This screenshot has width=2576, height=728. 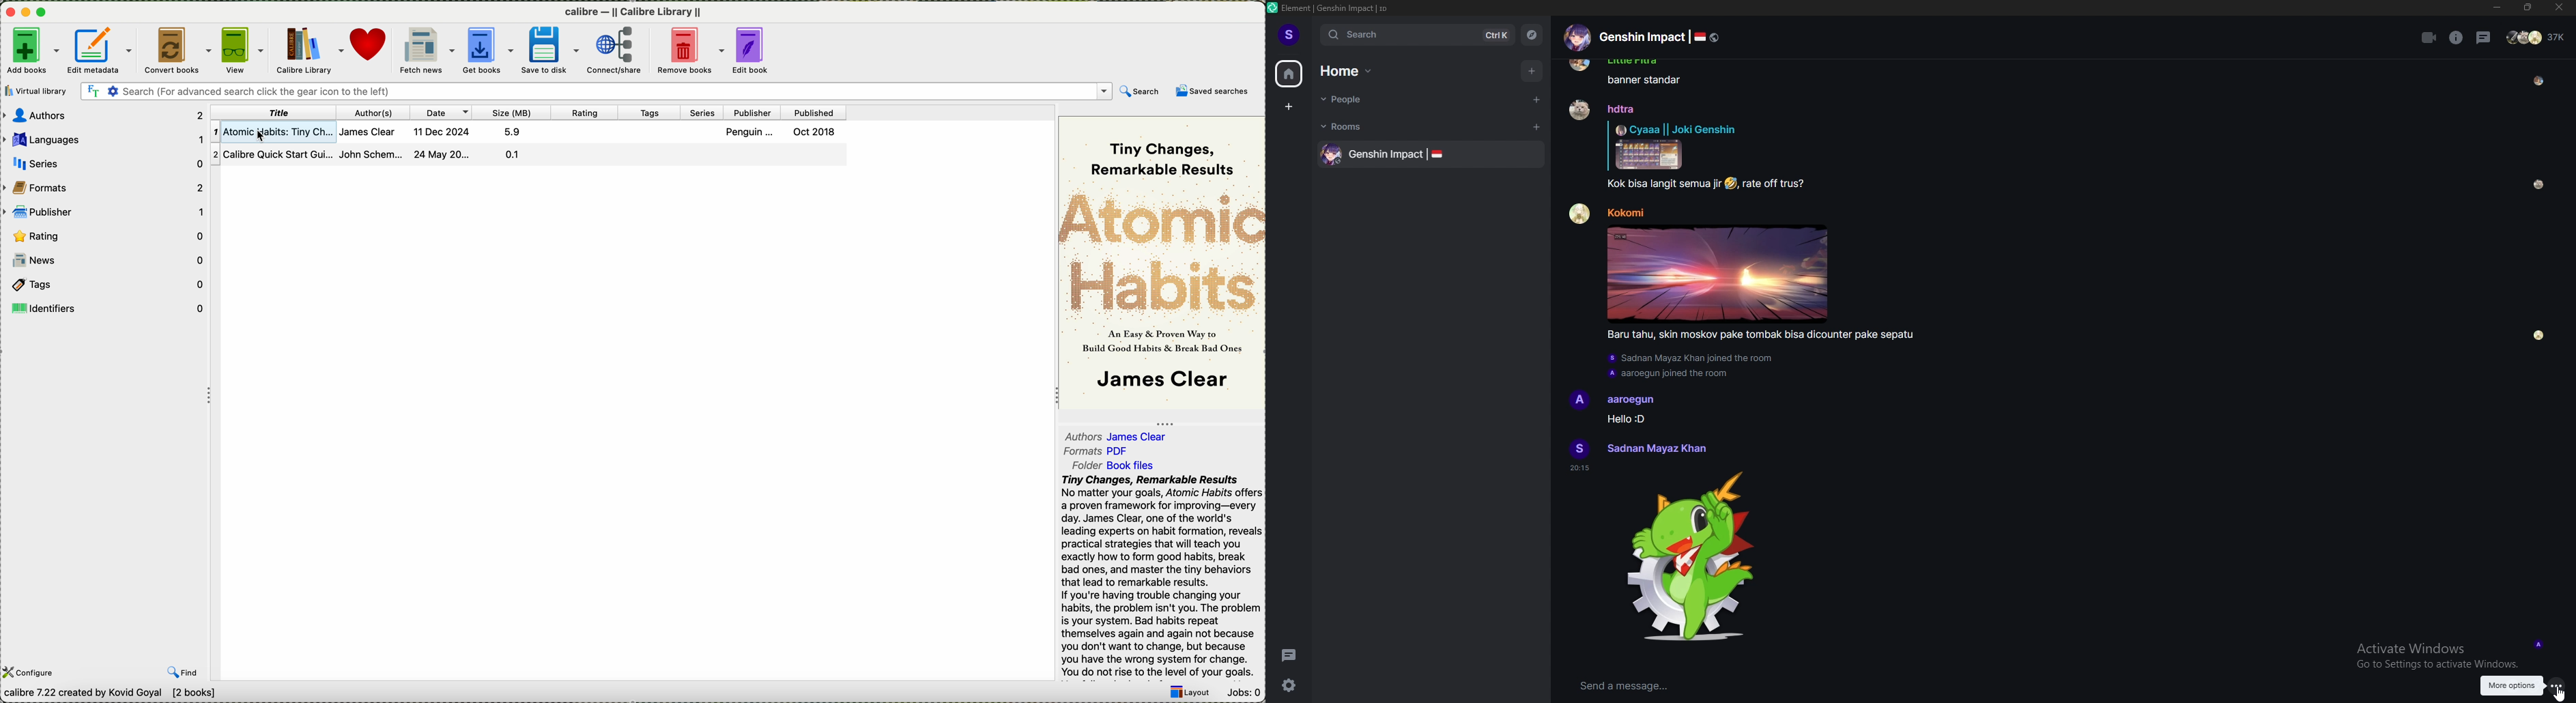 What do you see at coordinates (1272, 8) in the screenshot?
I see `Software logo` at bounding box center [1272, 8].